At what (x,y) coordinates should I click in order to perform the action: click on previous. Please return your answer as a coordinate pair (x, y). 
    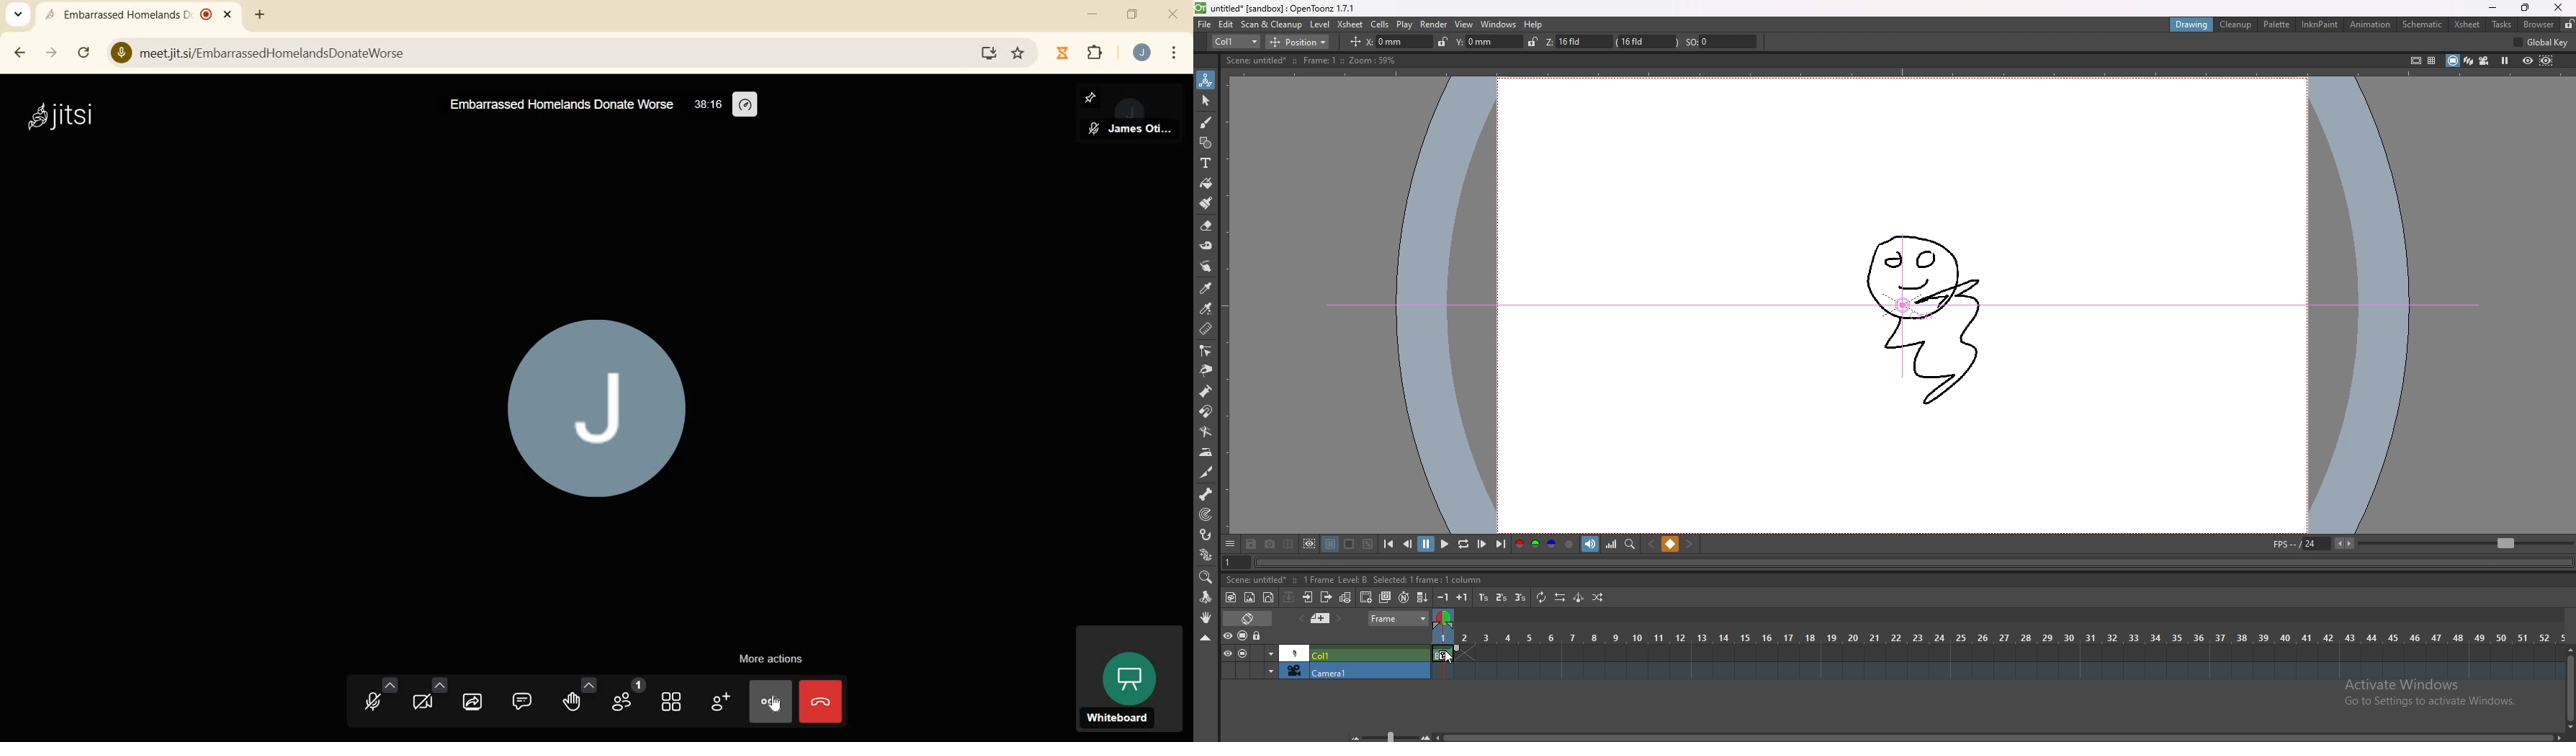
    Looking at the image, I should click on (1408, 545).